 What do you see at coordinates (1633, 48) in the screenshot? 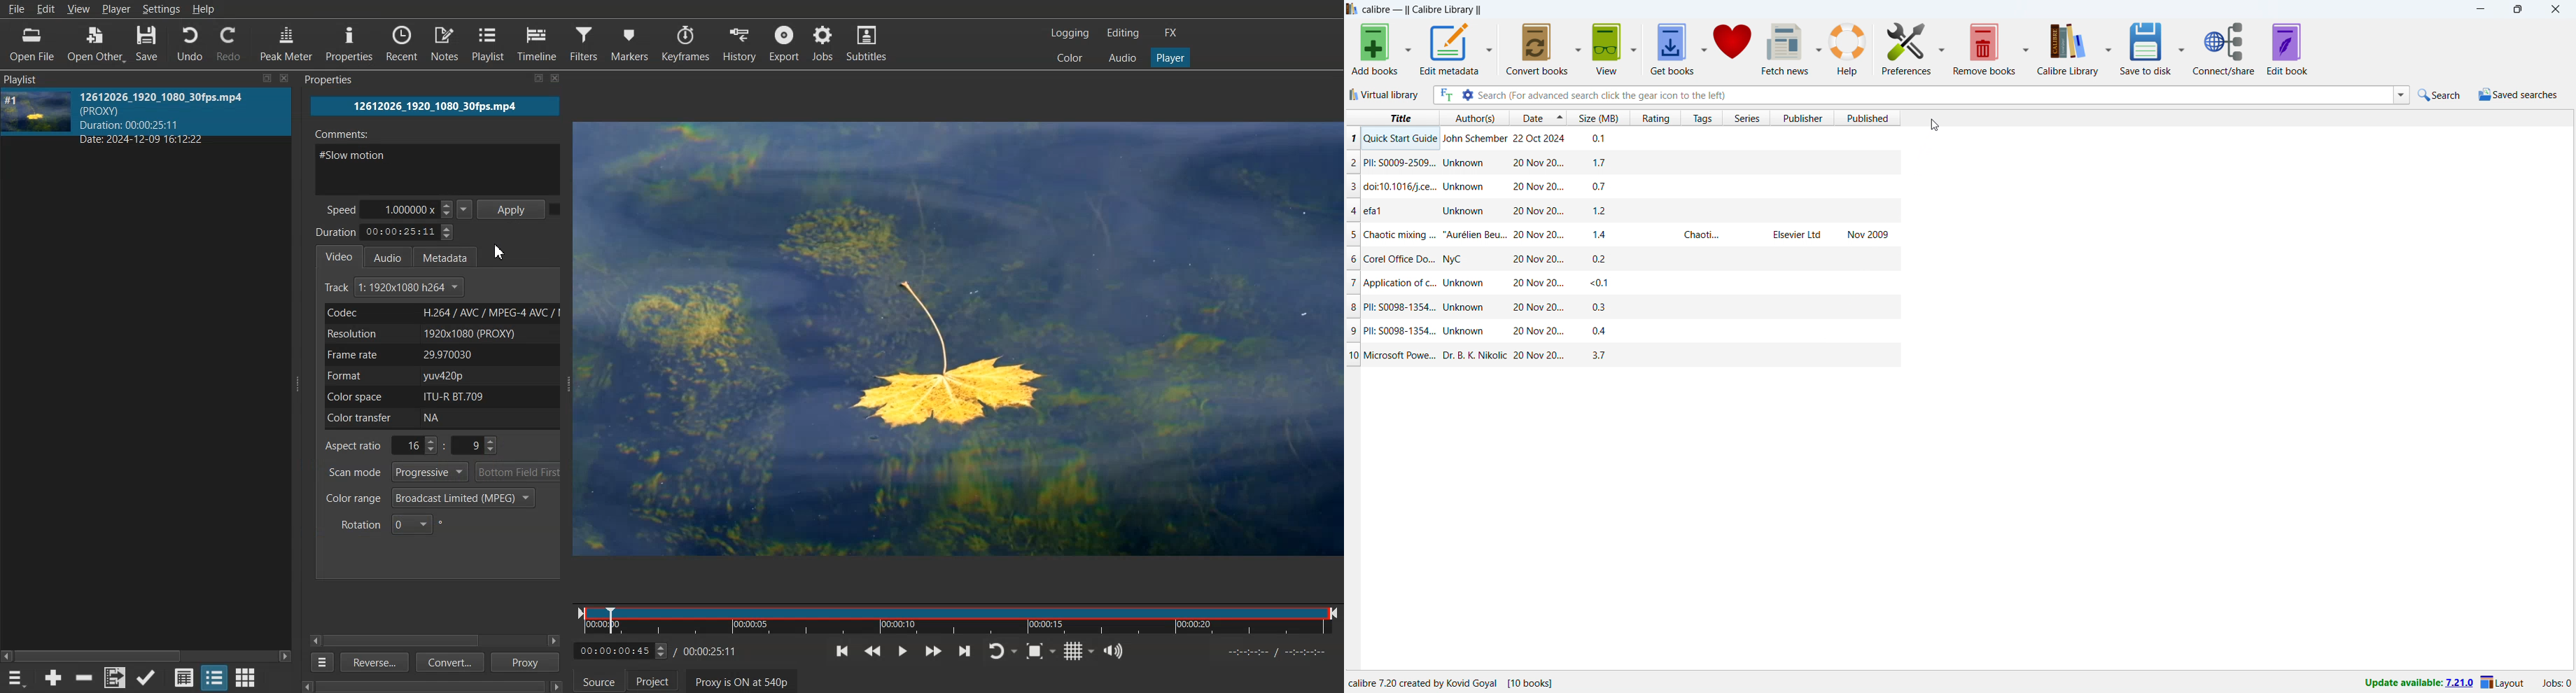
I see `view options` at bounding box center [1633, 48].